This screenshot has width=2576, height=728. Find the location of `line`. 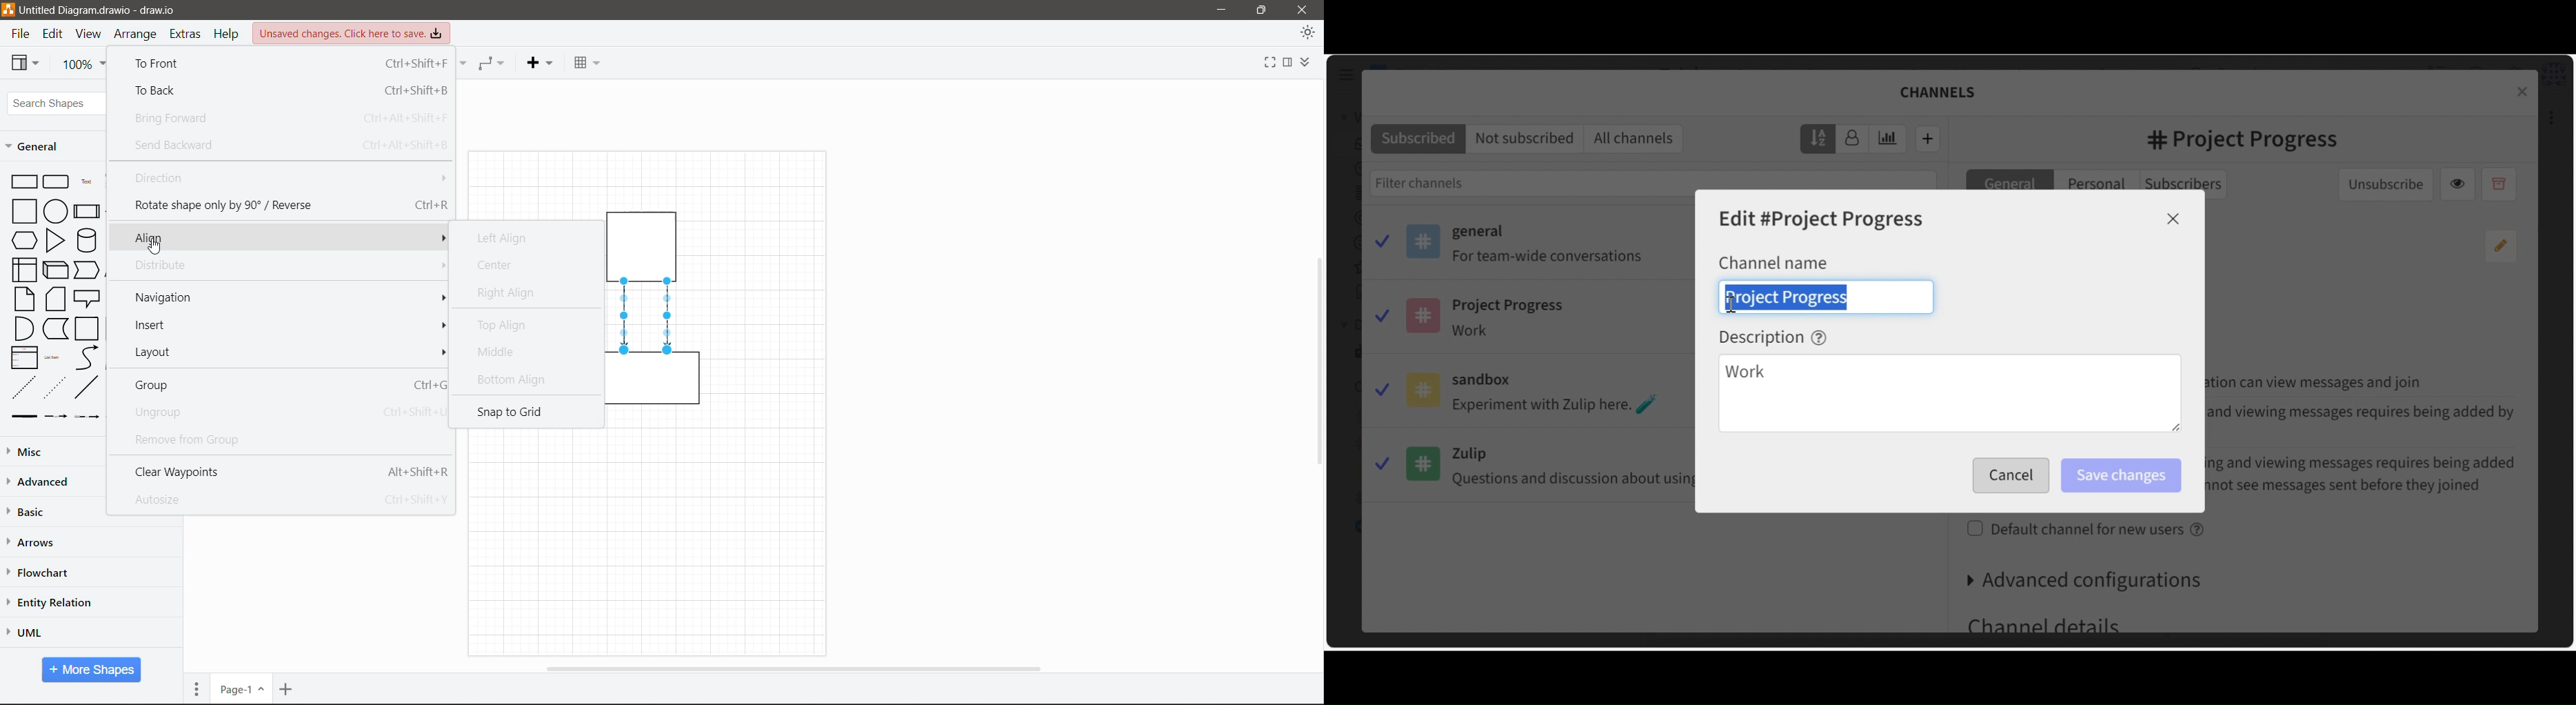

line is located at coordinates (87, 387).